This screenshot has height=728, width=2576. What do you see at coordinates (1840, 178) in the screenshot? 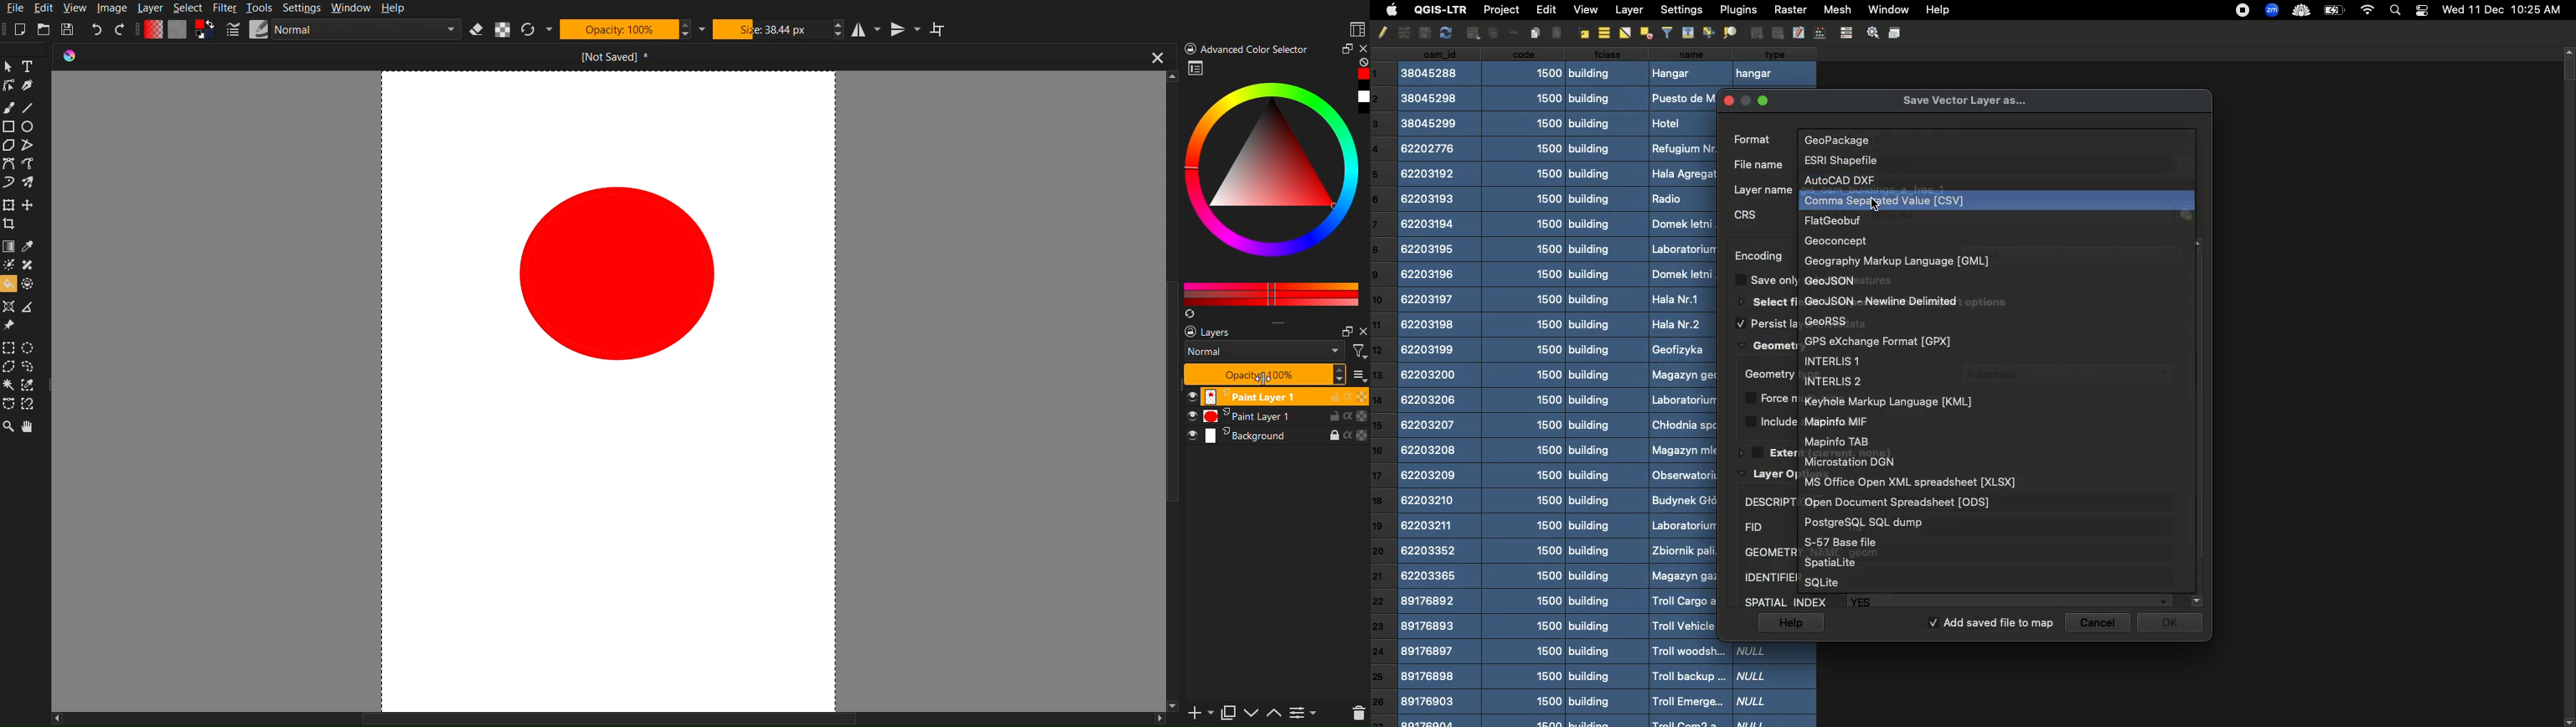
I see `Format` at bounding box center [1840, 178].